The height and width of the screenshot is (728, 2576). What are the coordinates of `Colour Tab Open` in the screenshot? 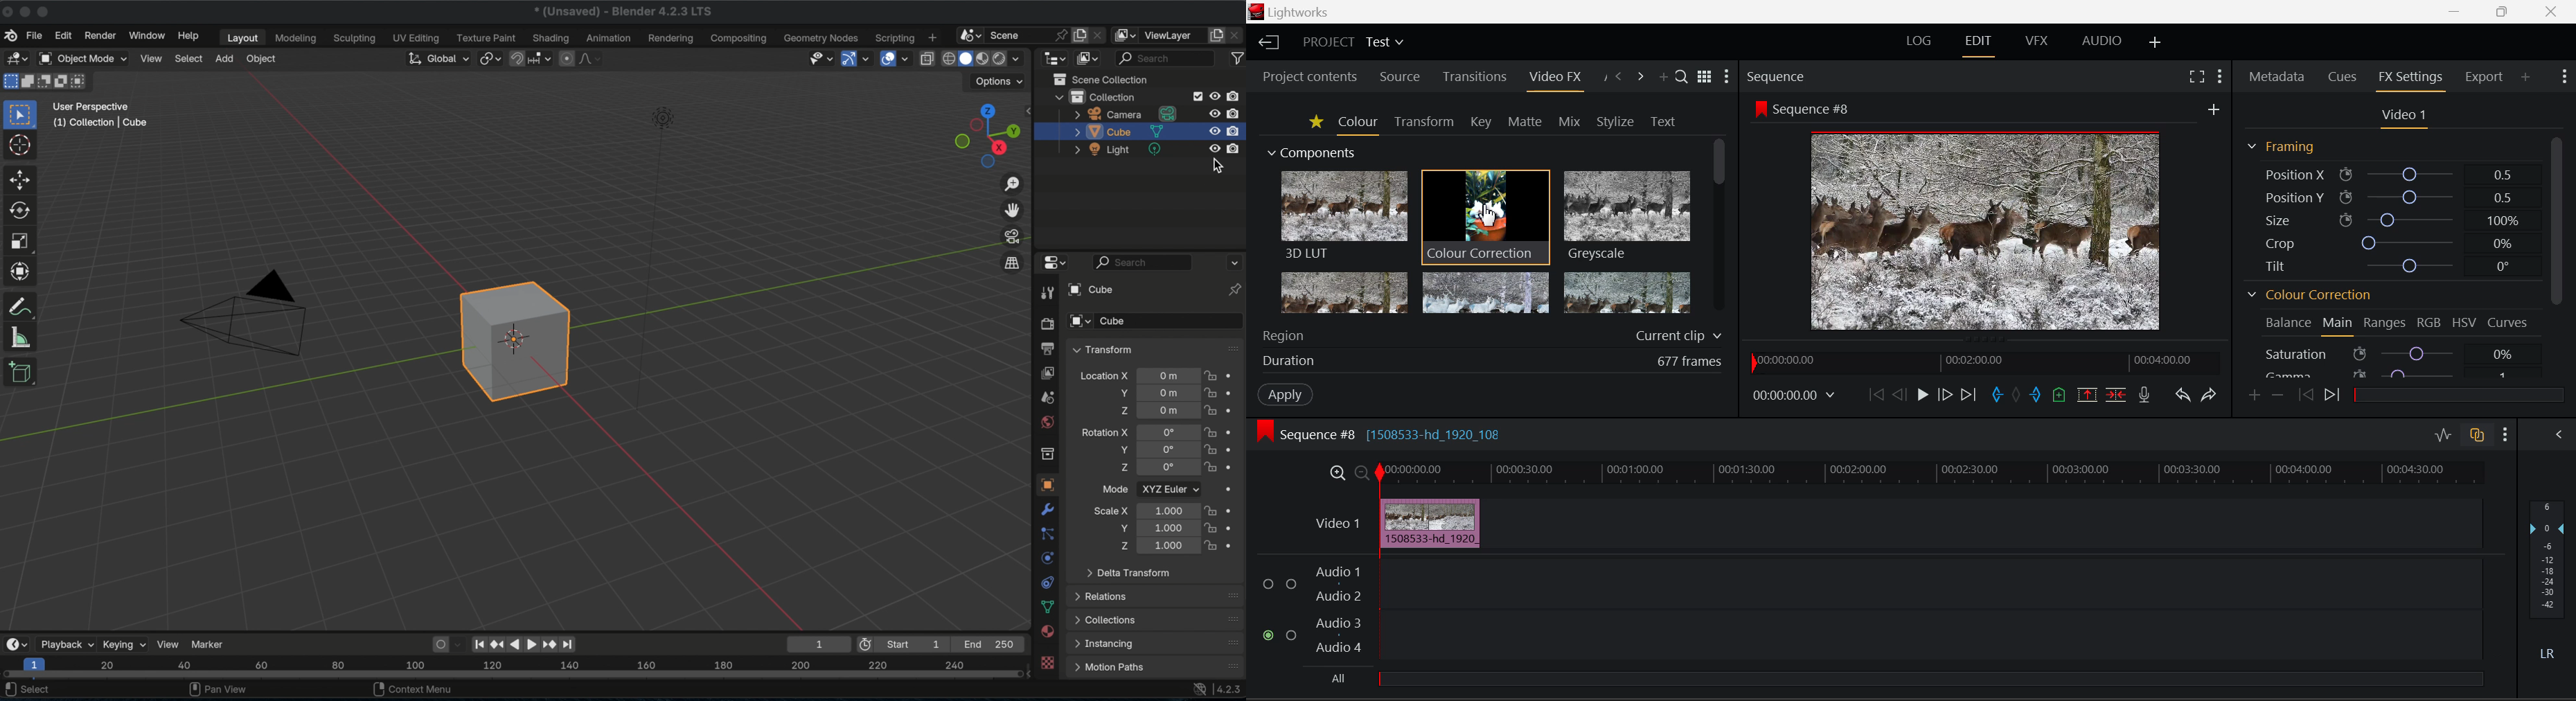 It's located at (1358, 123).